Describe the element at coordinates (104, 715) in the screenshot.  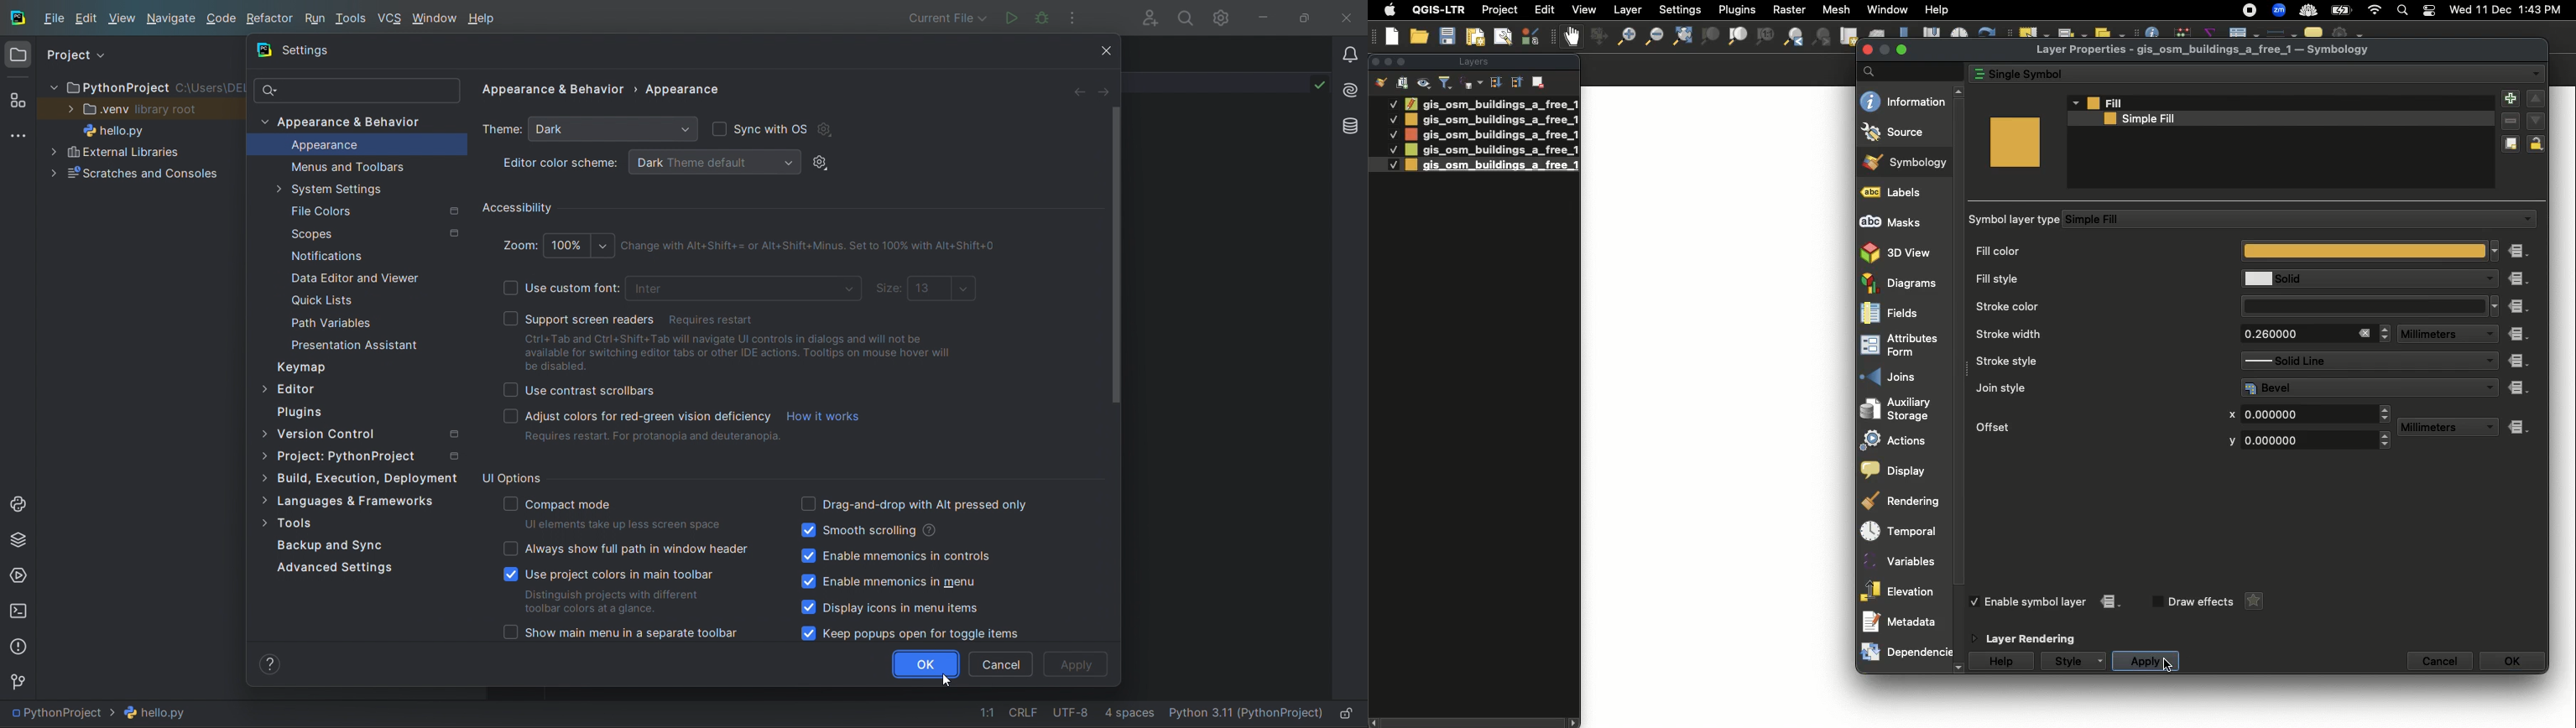
I see `file path` at that location.